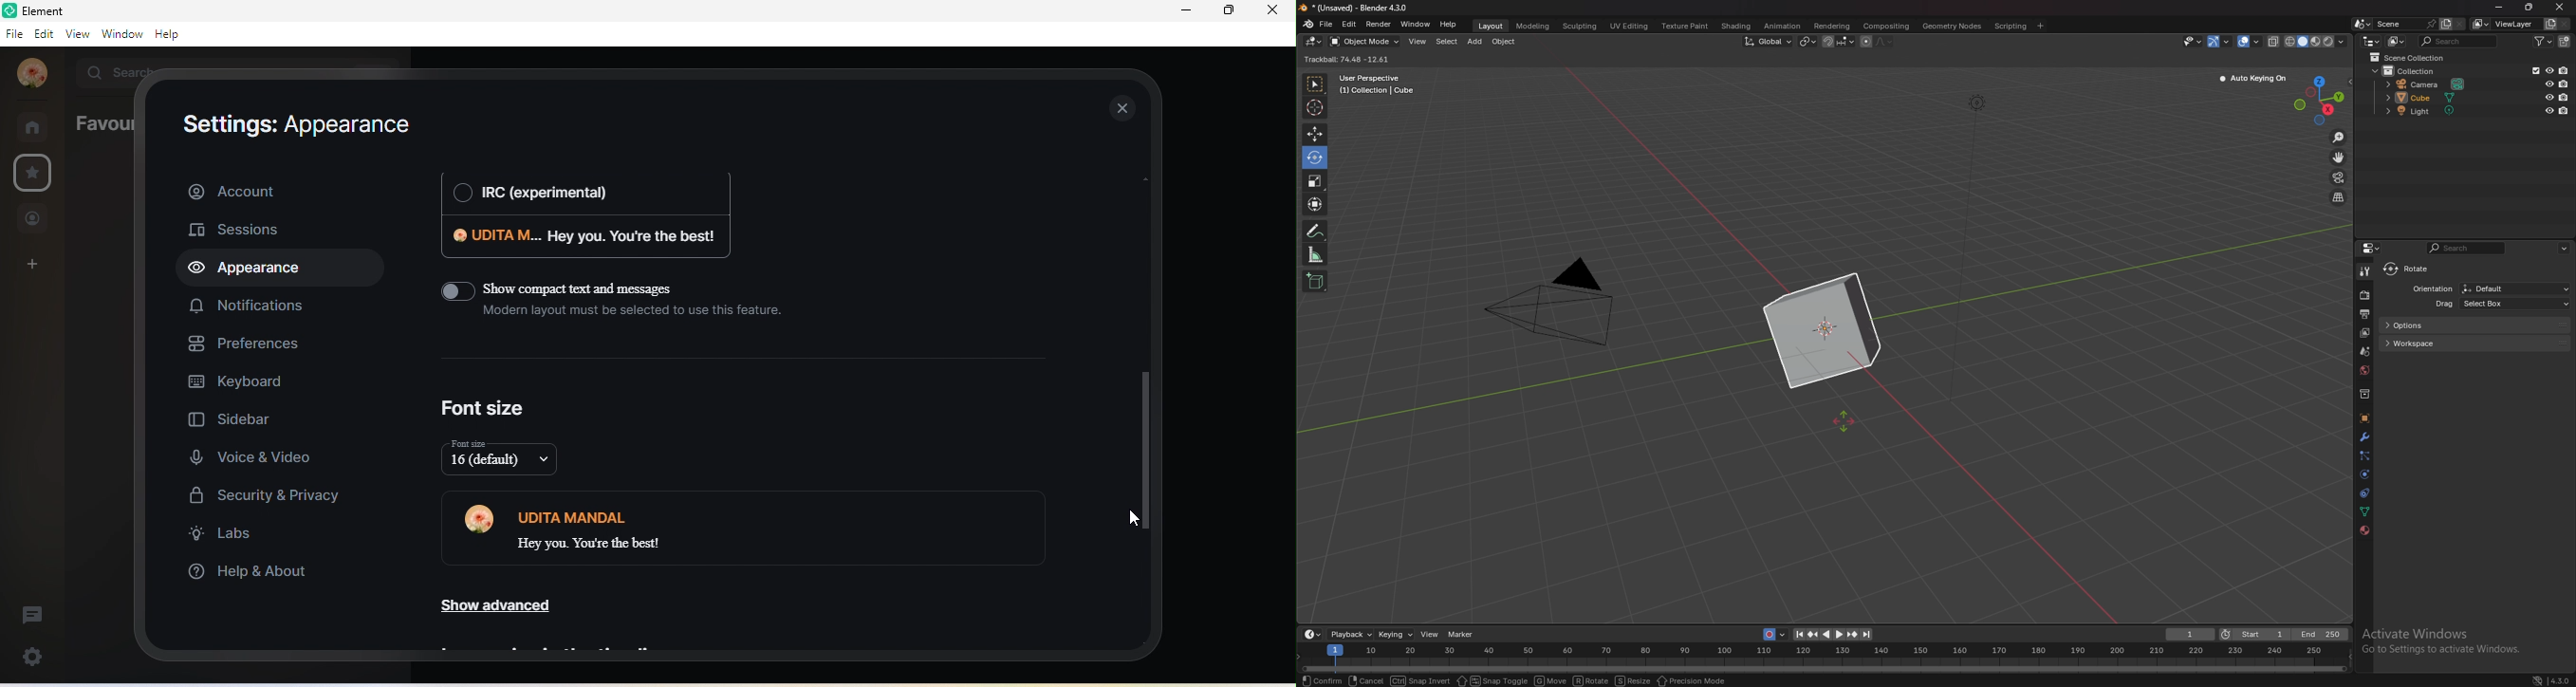  What do you see at coordinates (1316, 204) in the screenshot?
I see `transform` at bounding box center [1316, 204].